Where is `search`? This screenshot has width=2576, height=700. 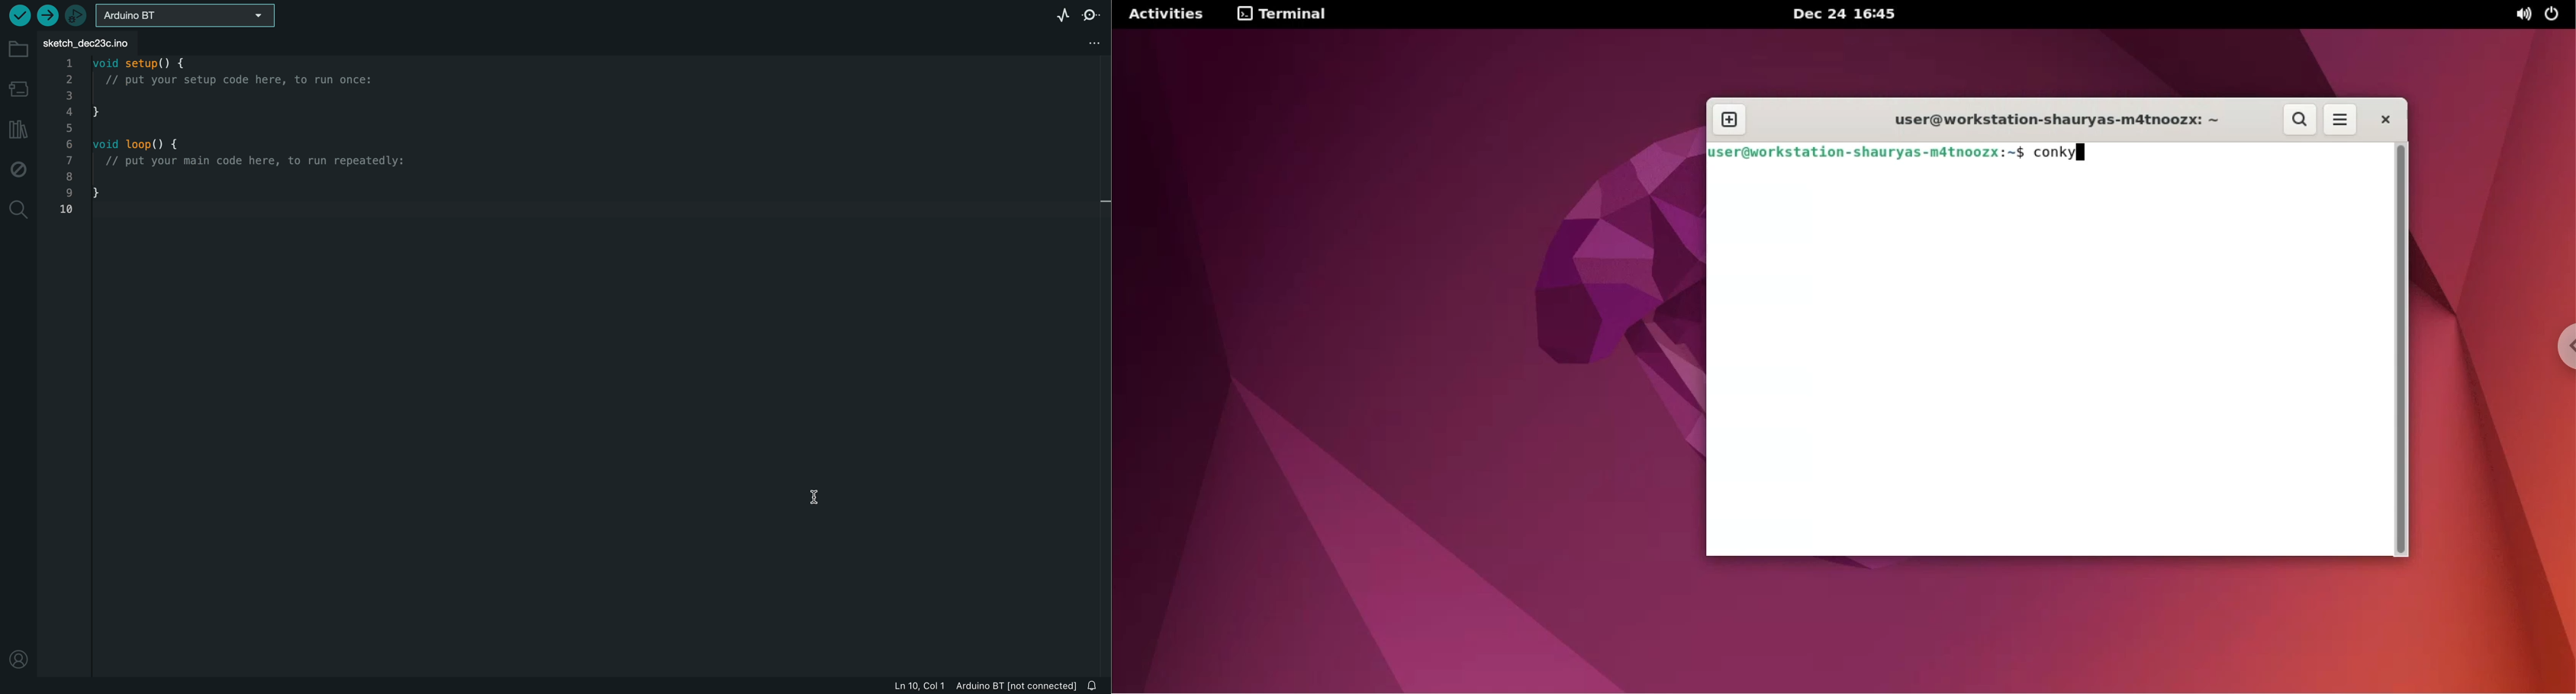 search is located at coordinates (19, 209).